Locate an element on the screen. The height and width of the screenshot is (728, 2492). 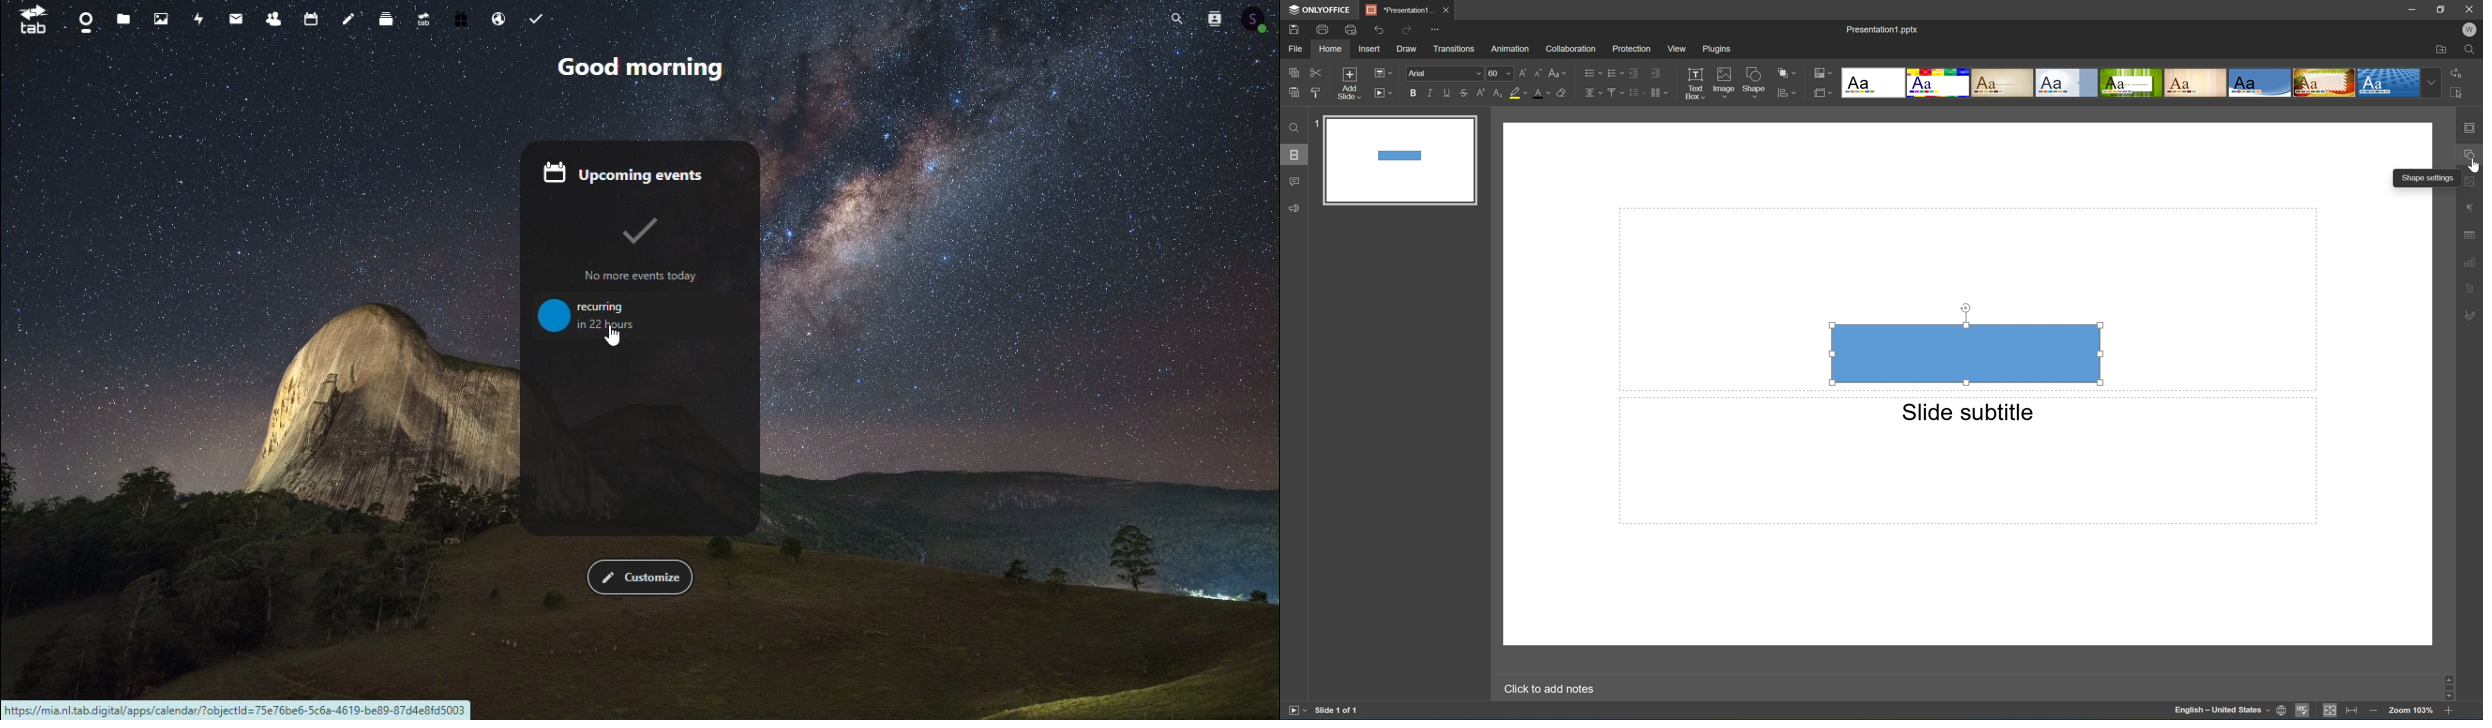
Select all is located at coordinates (2457, 96).